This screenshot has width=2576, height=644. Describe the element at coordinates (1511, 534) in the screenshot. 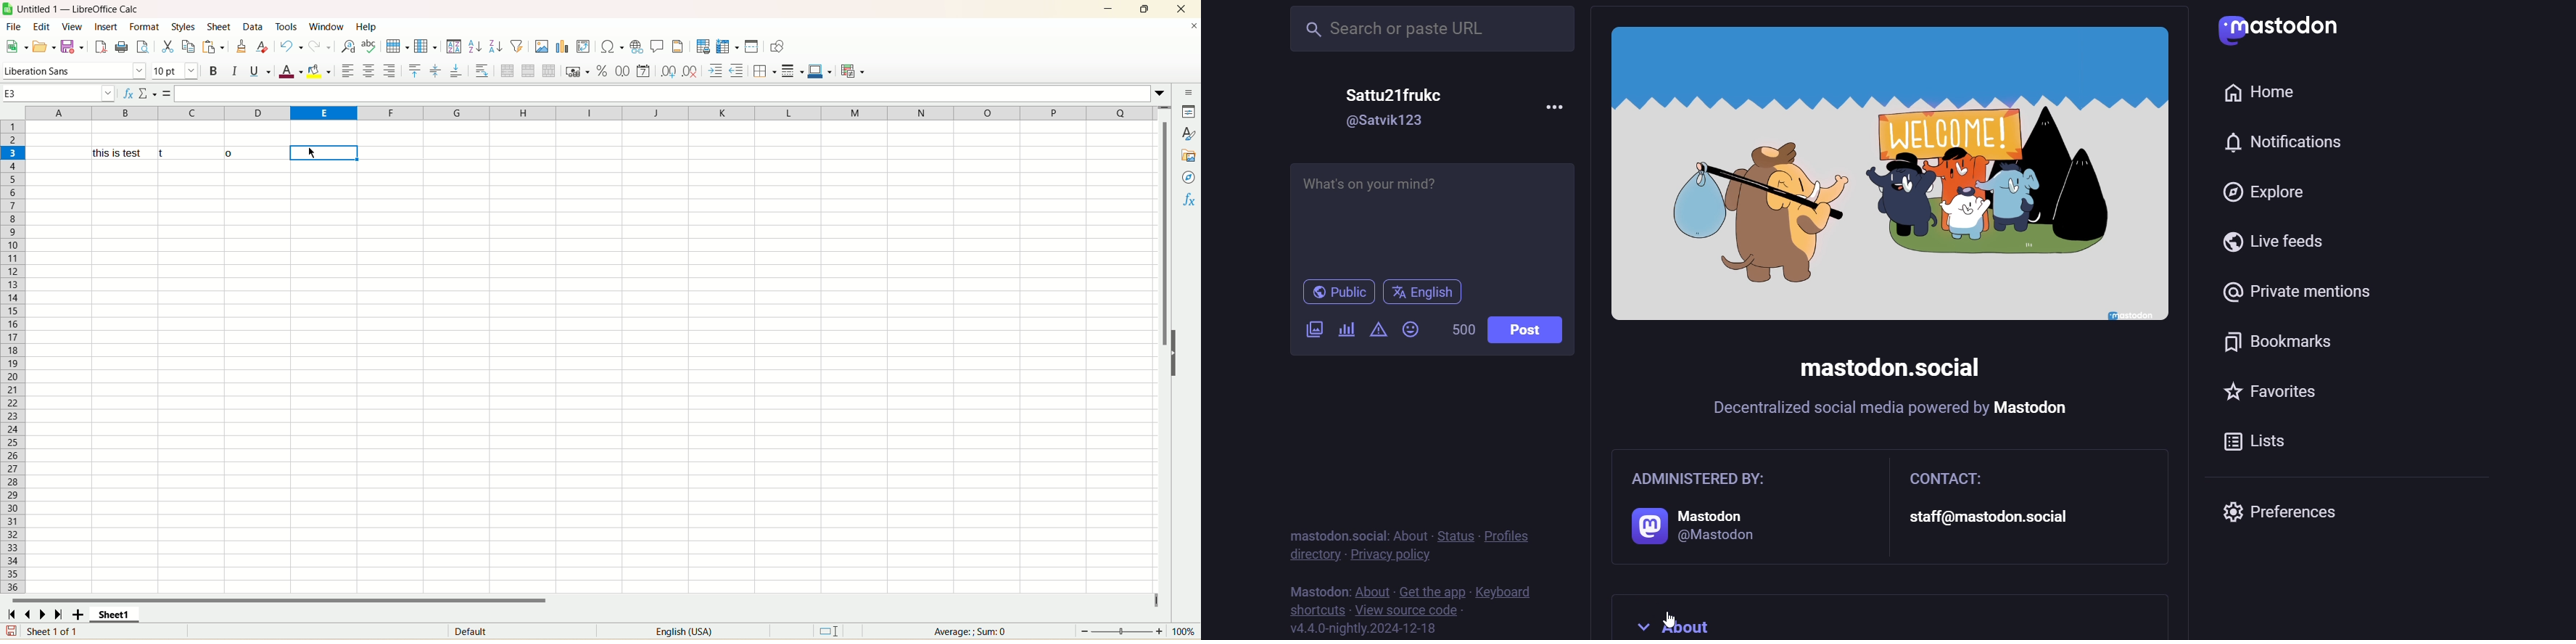

I see `profiles` at that location.